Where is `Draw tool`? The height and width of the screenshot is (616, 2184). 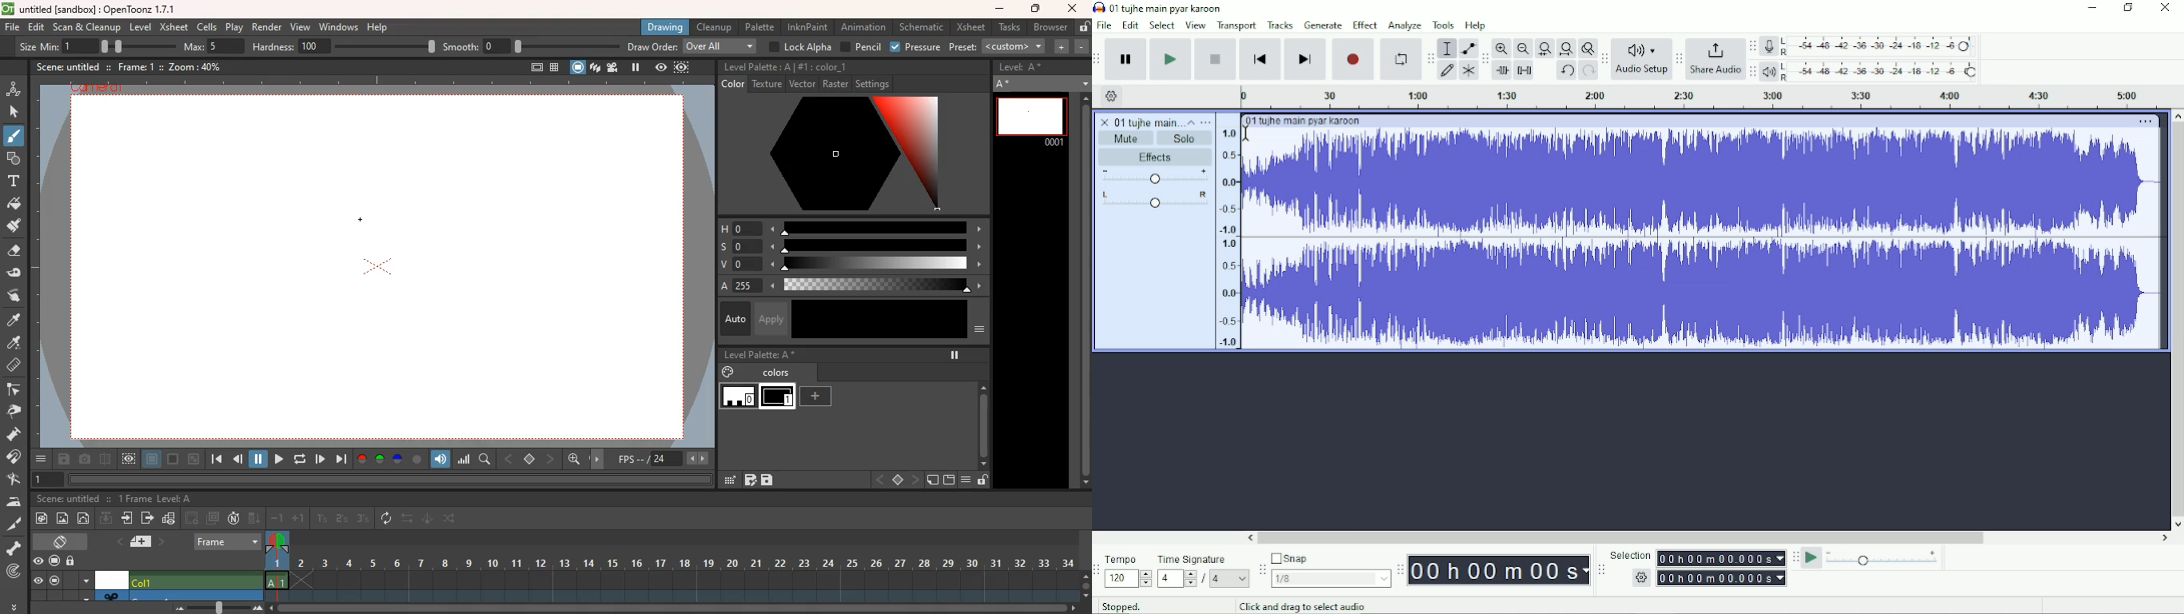 Draw tool is located at coordinates (1447, 72).